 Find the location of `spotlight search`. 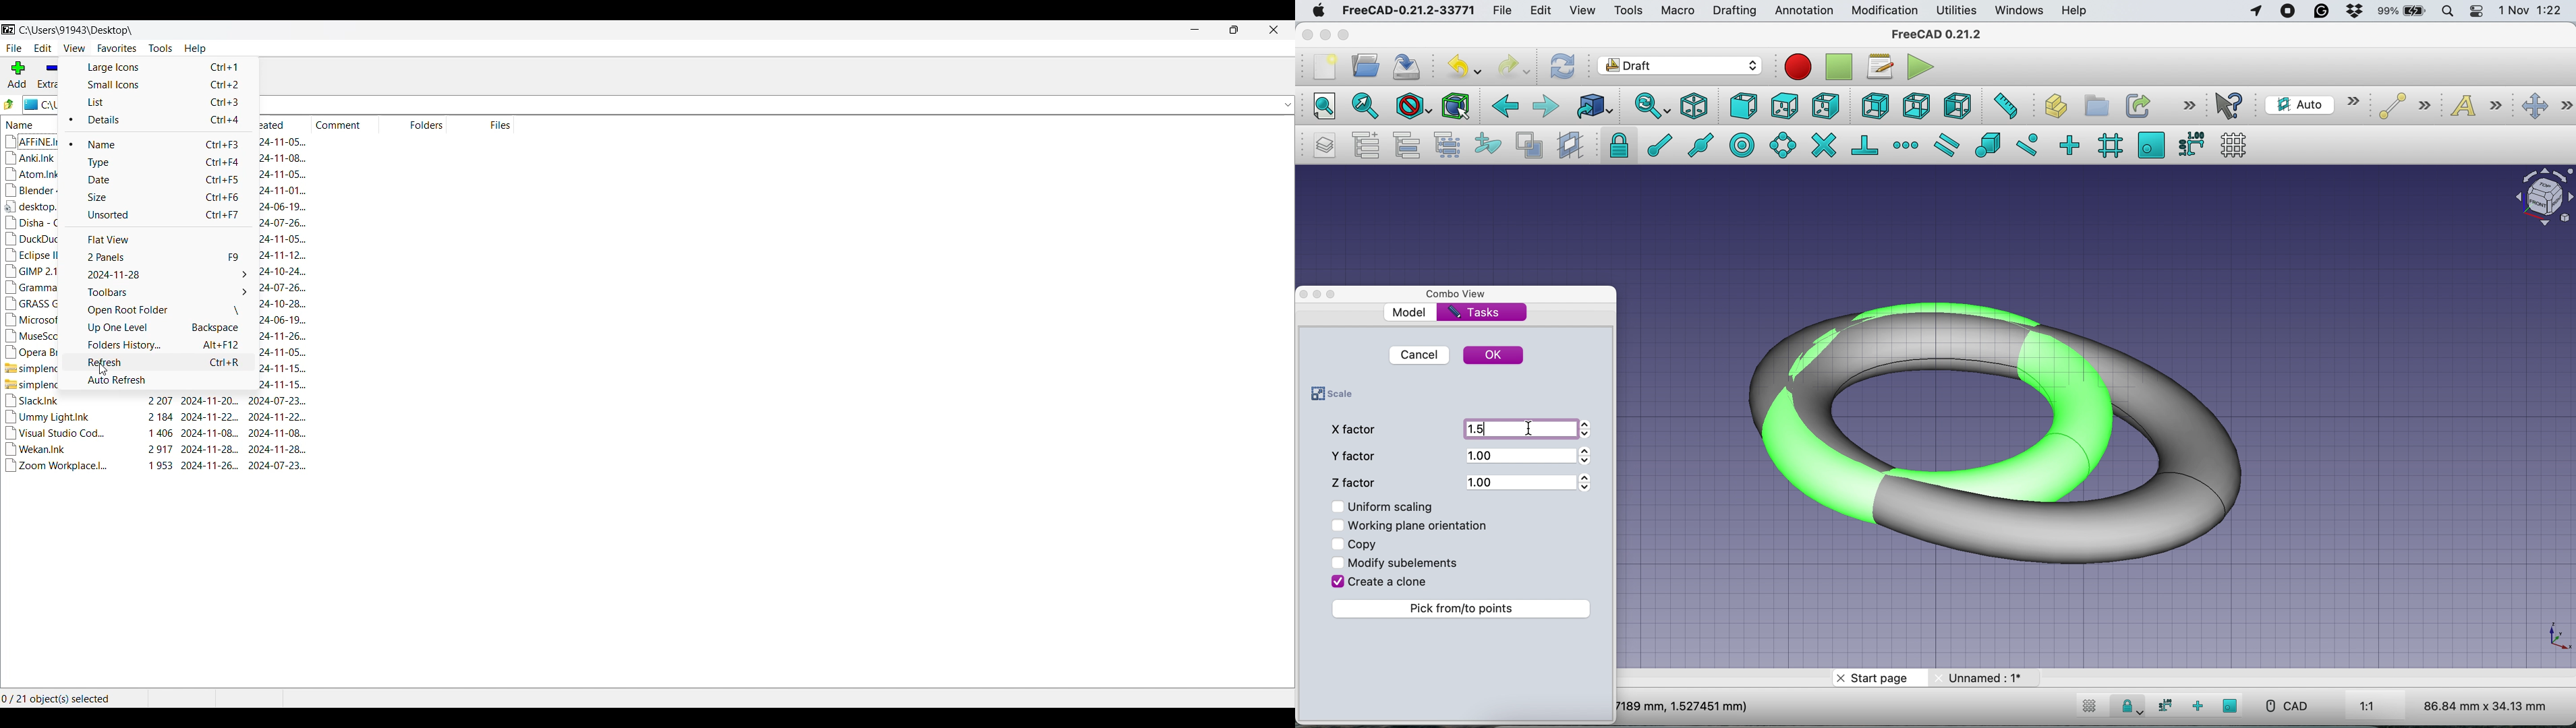

spotlight search is located at coordinates (2450, 10).